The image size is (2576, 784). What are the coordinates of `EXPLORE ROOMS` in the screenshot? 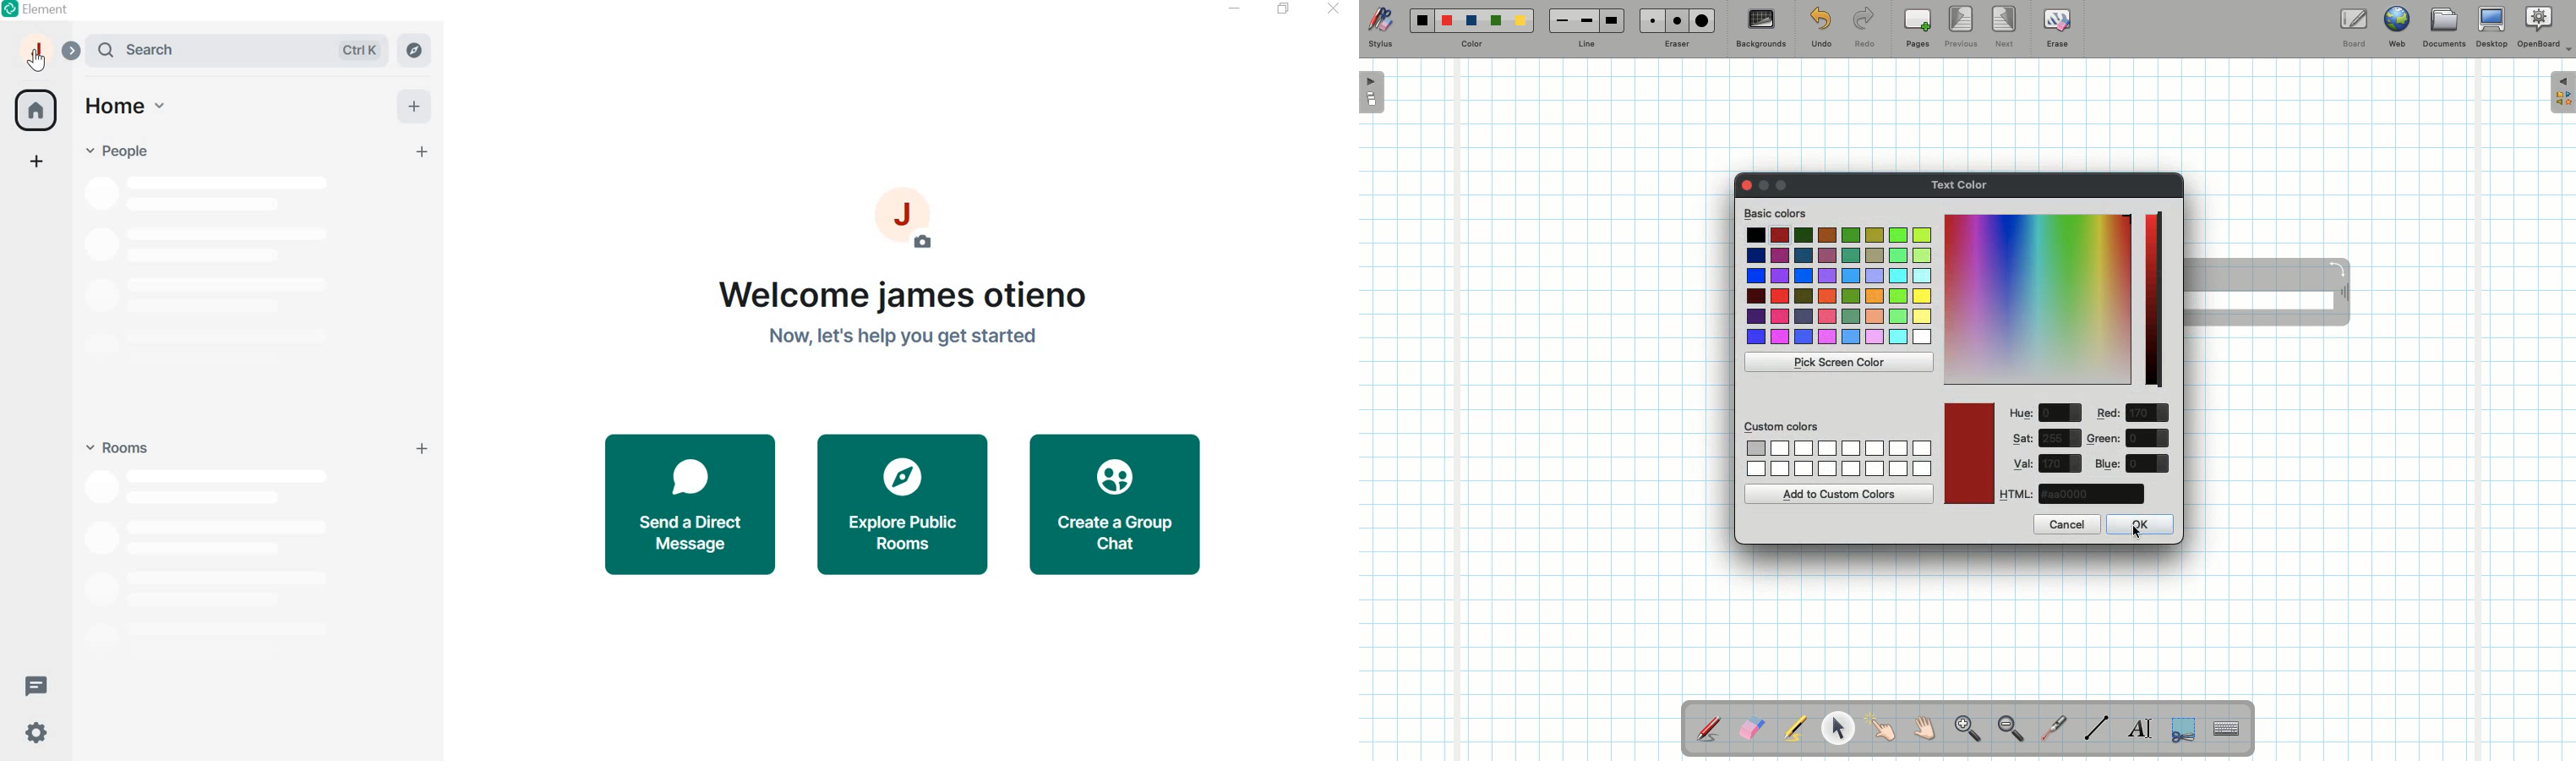 It's located at (416, 50).